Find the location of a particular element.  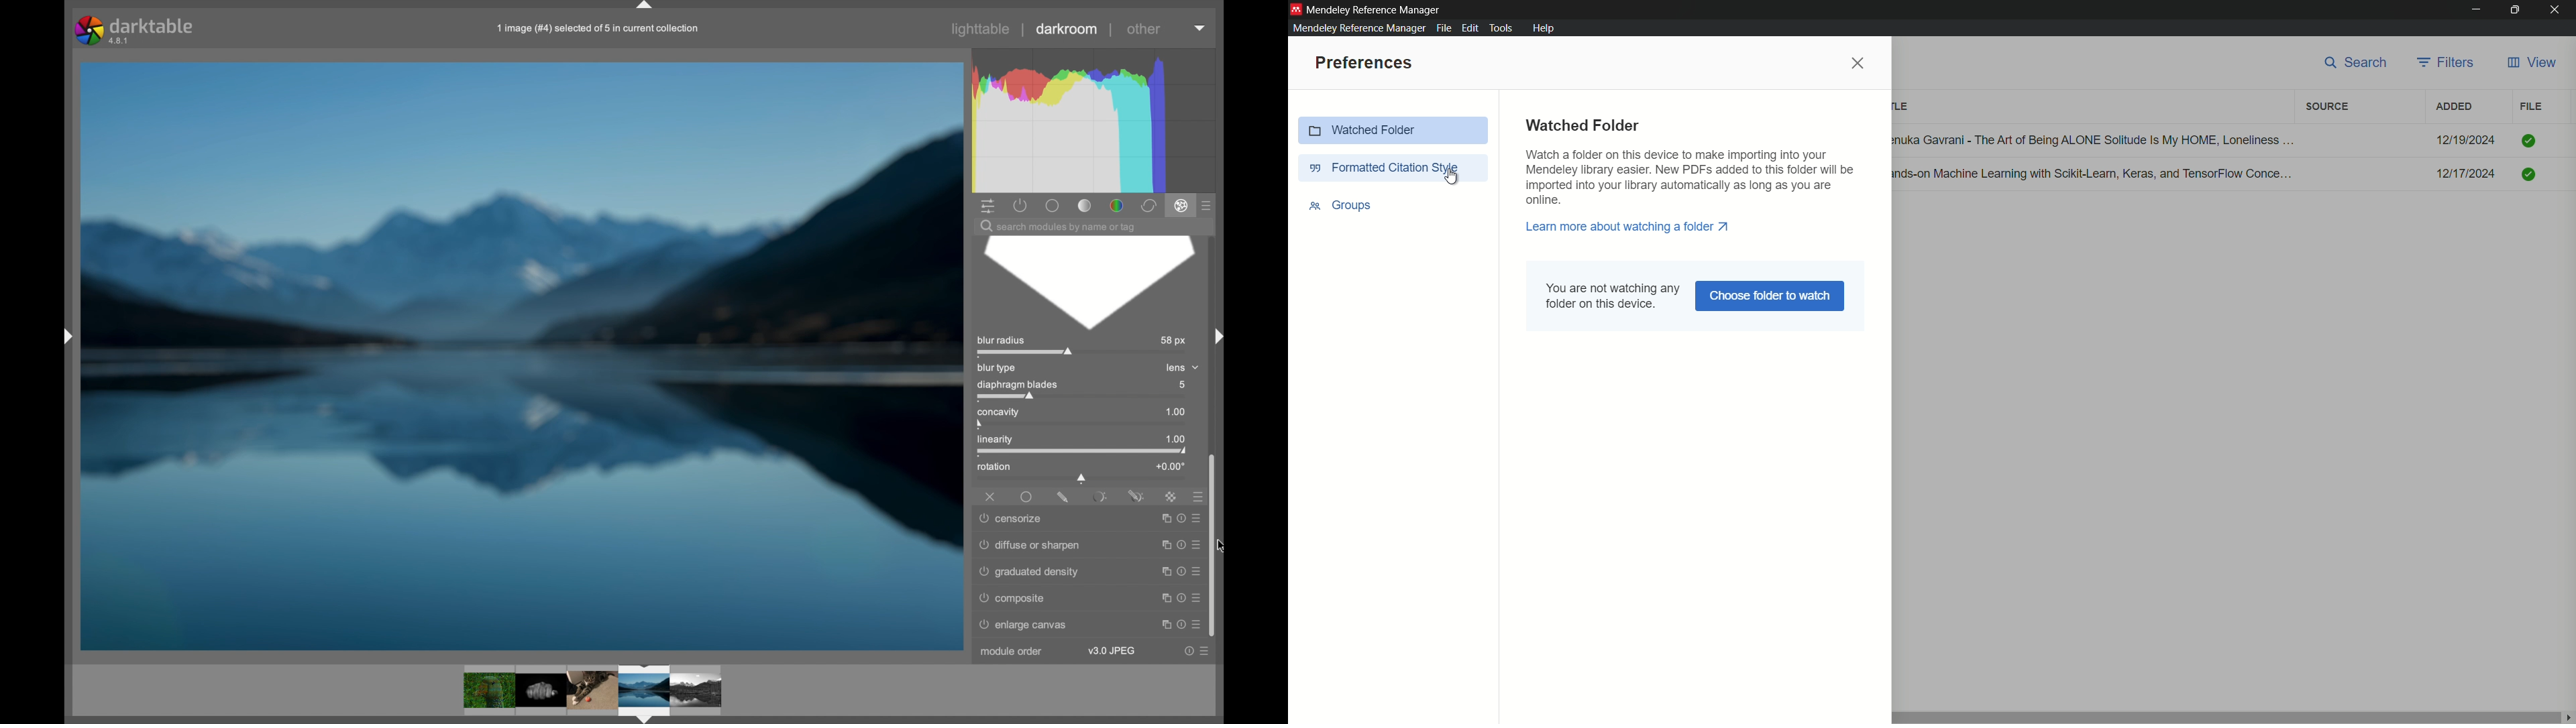

filters is located at coordinates (2328, 107).